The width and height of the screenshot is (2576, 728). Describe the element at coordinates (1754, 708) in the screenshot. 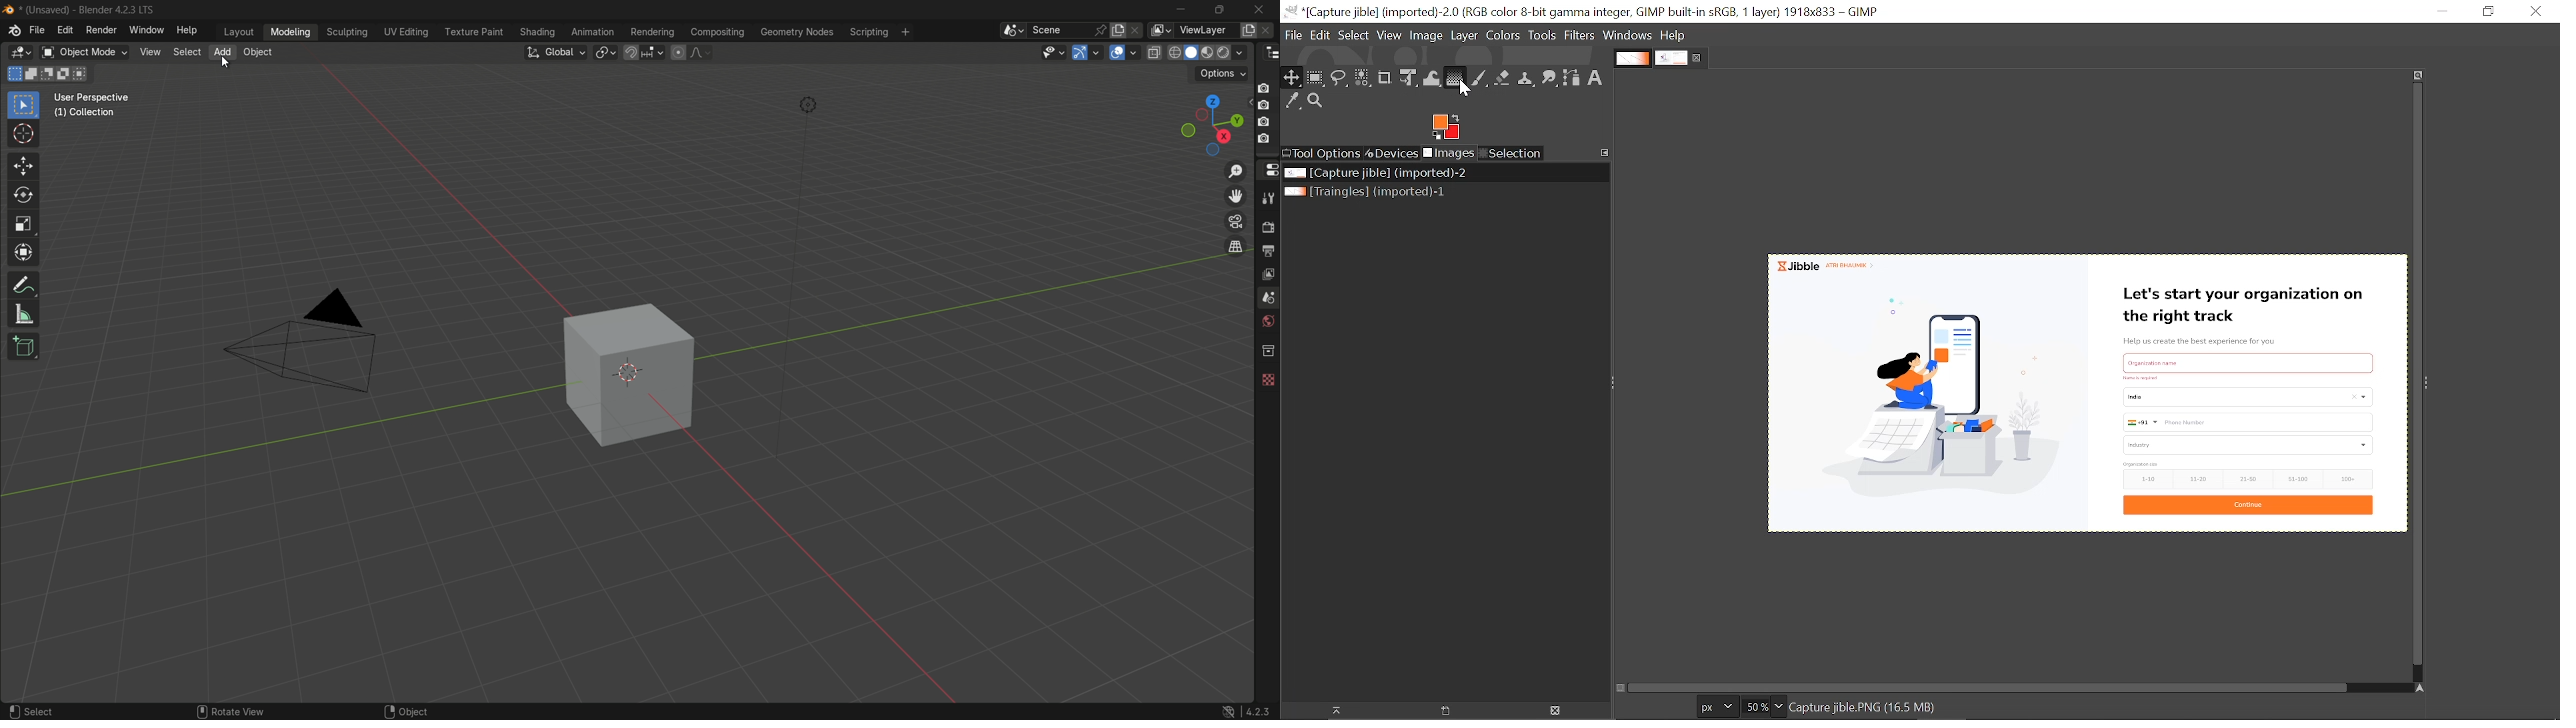

I see `Current zoom` at that location.